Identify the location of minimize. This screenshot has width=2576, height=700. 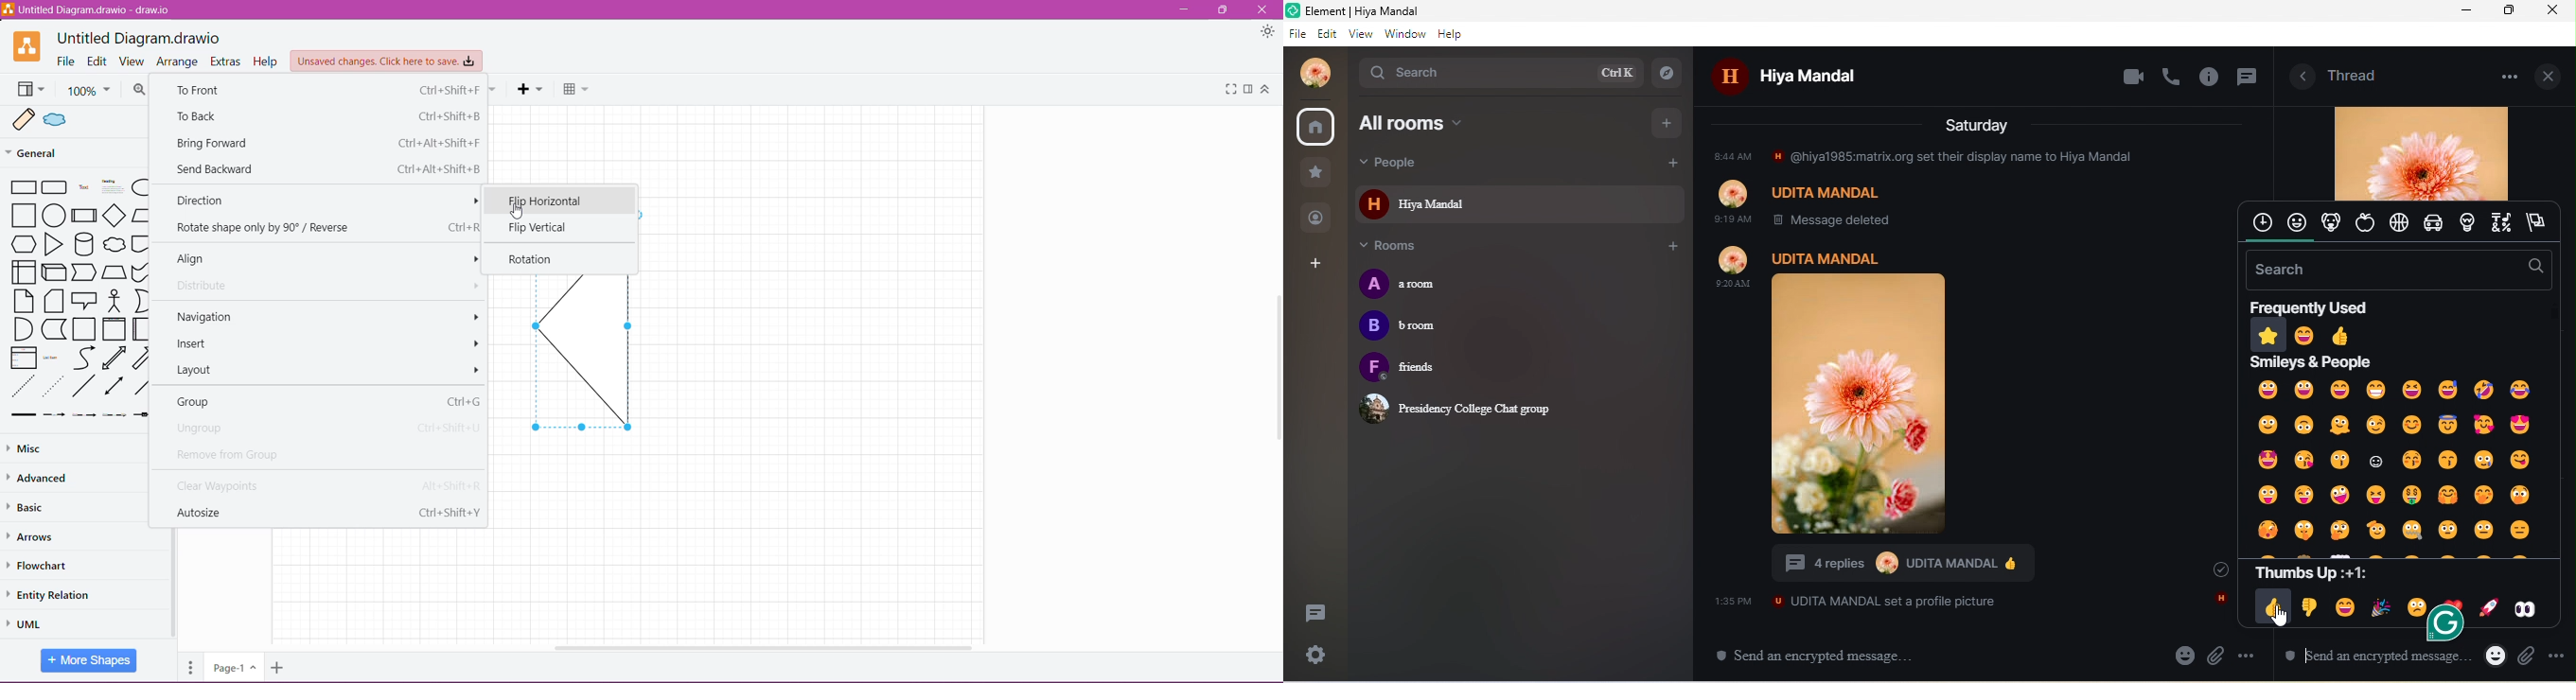
(2466, 11).